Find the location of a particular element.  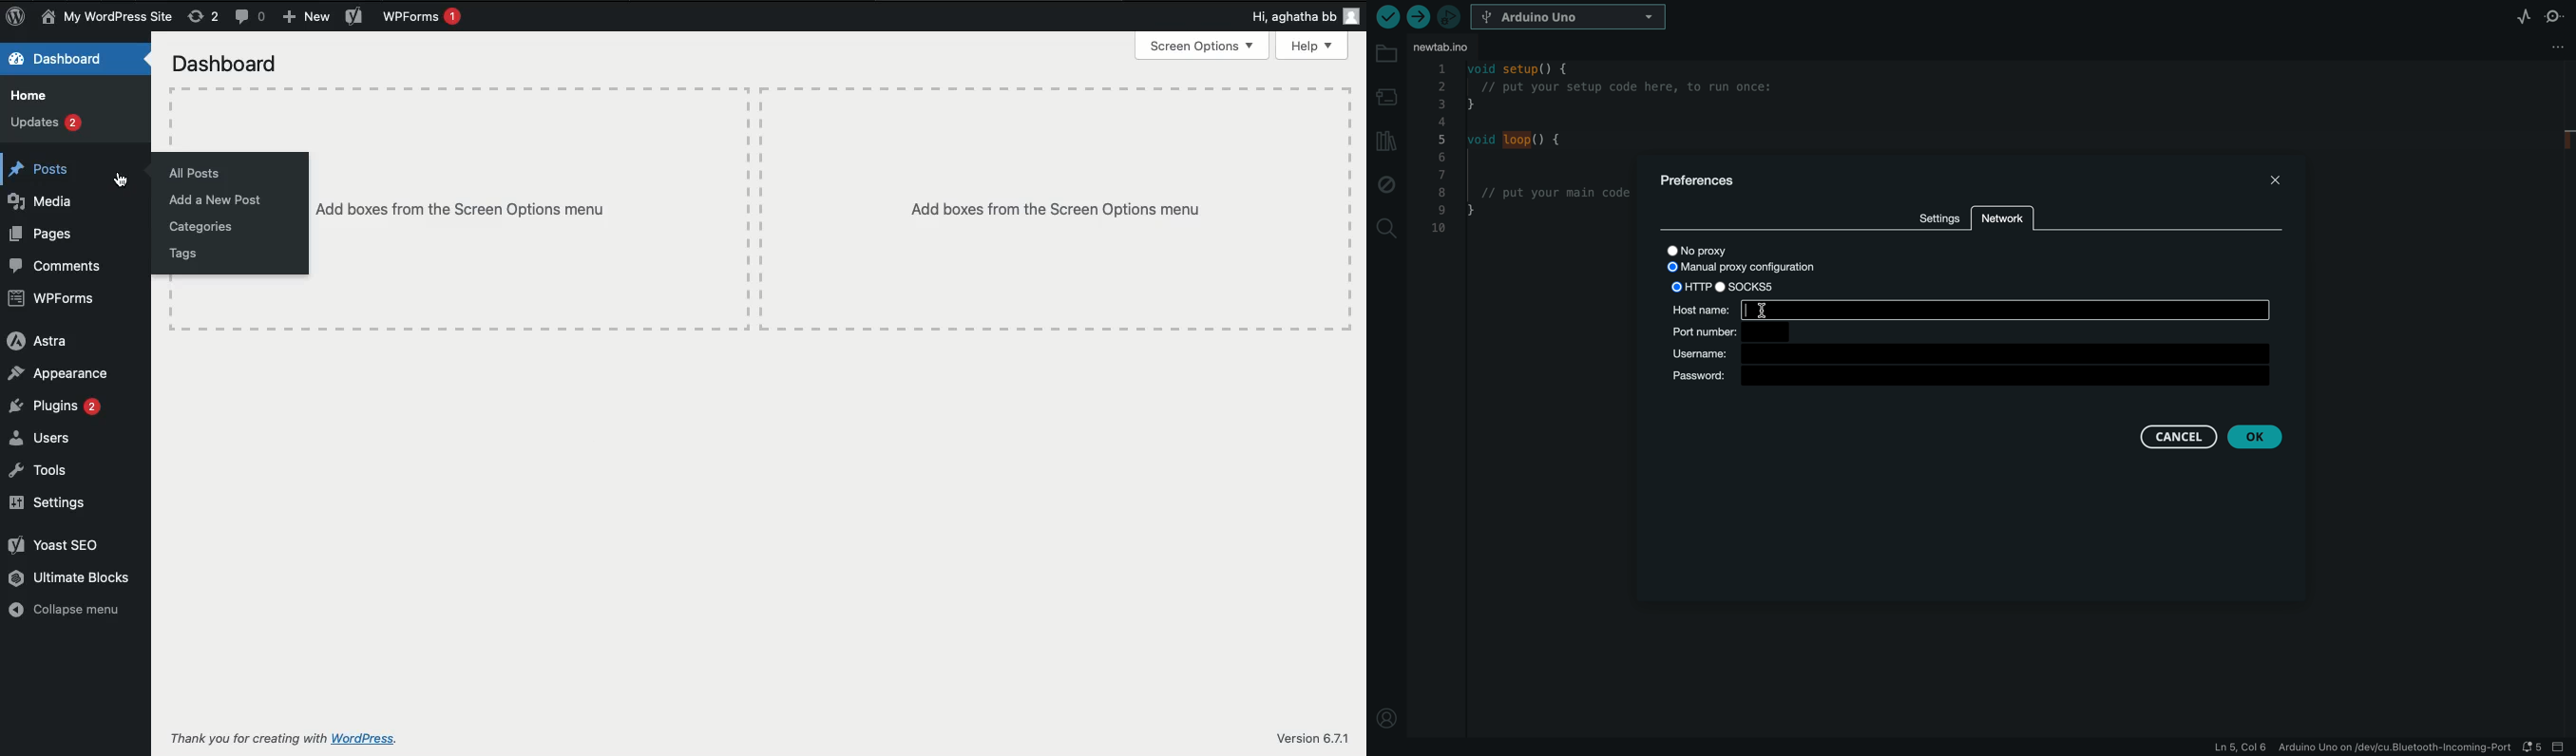

Add a new post is located at coordinates (219, 201).